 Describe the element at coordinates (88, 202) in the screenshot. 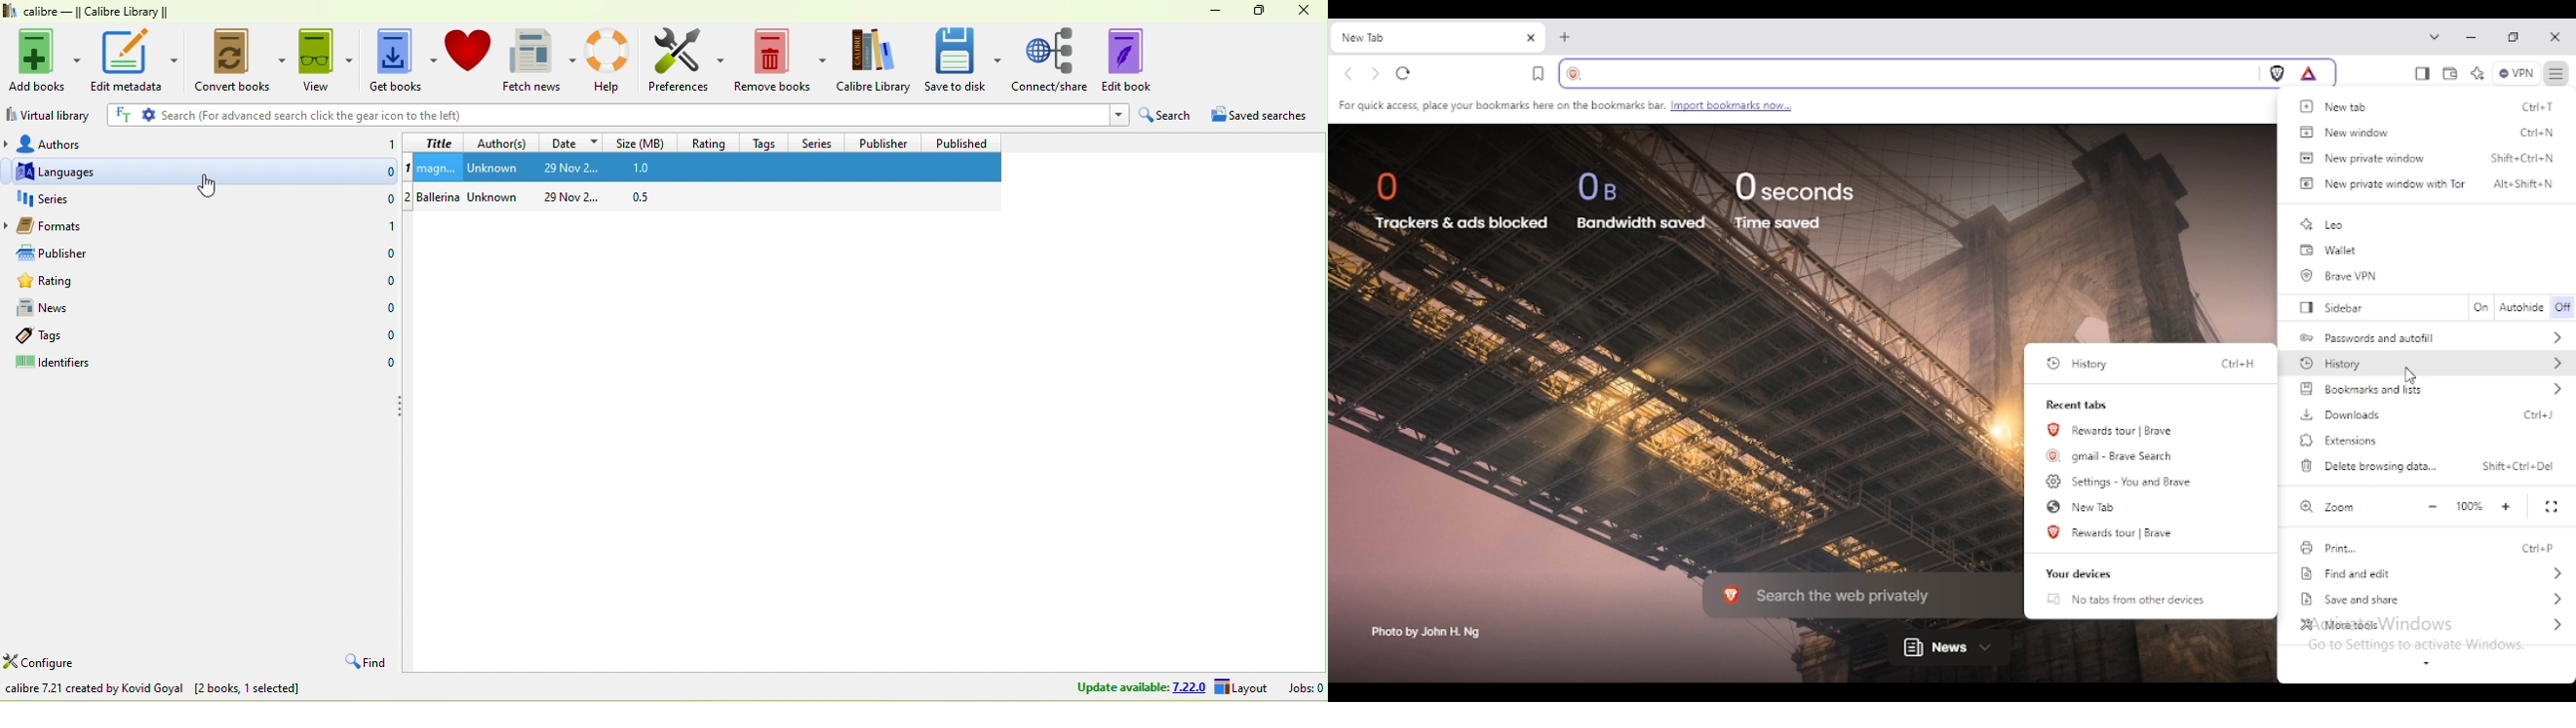

I see `series` at that location.